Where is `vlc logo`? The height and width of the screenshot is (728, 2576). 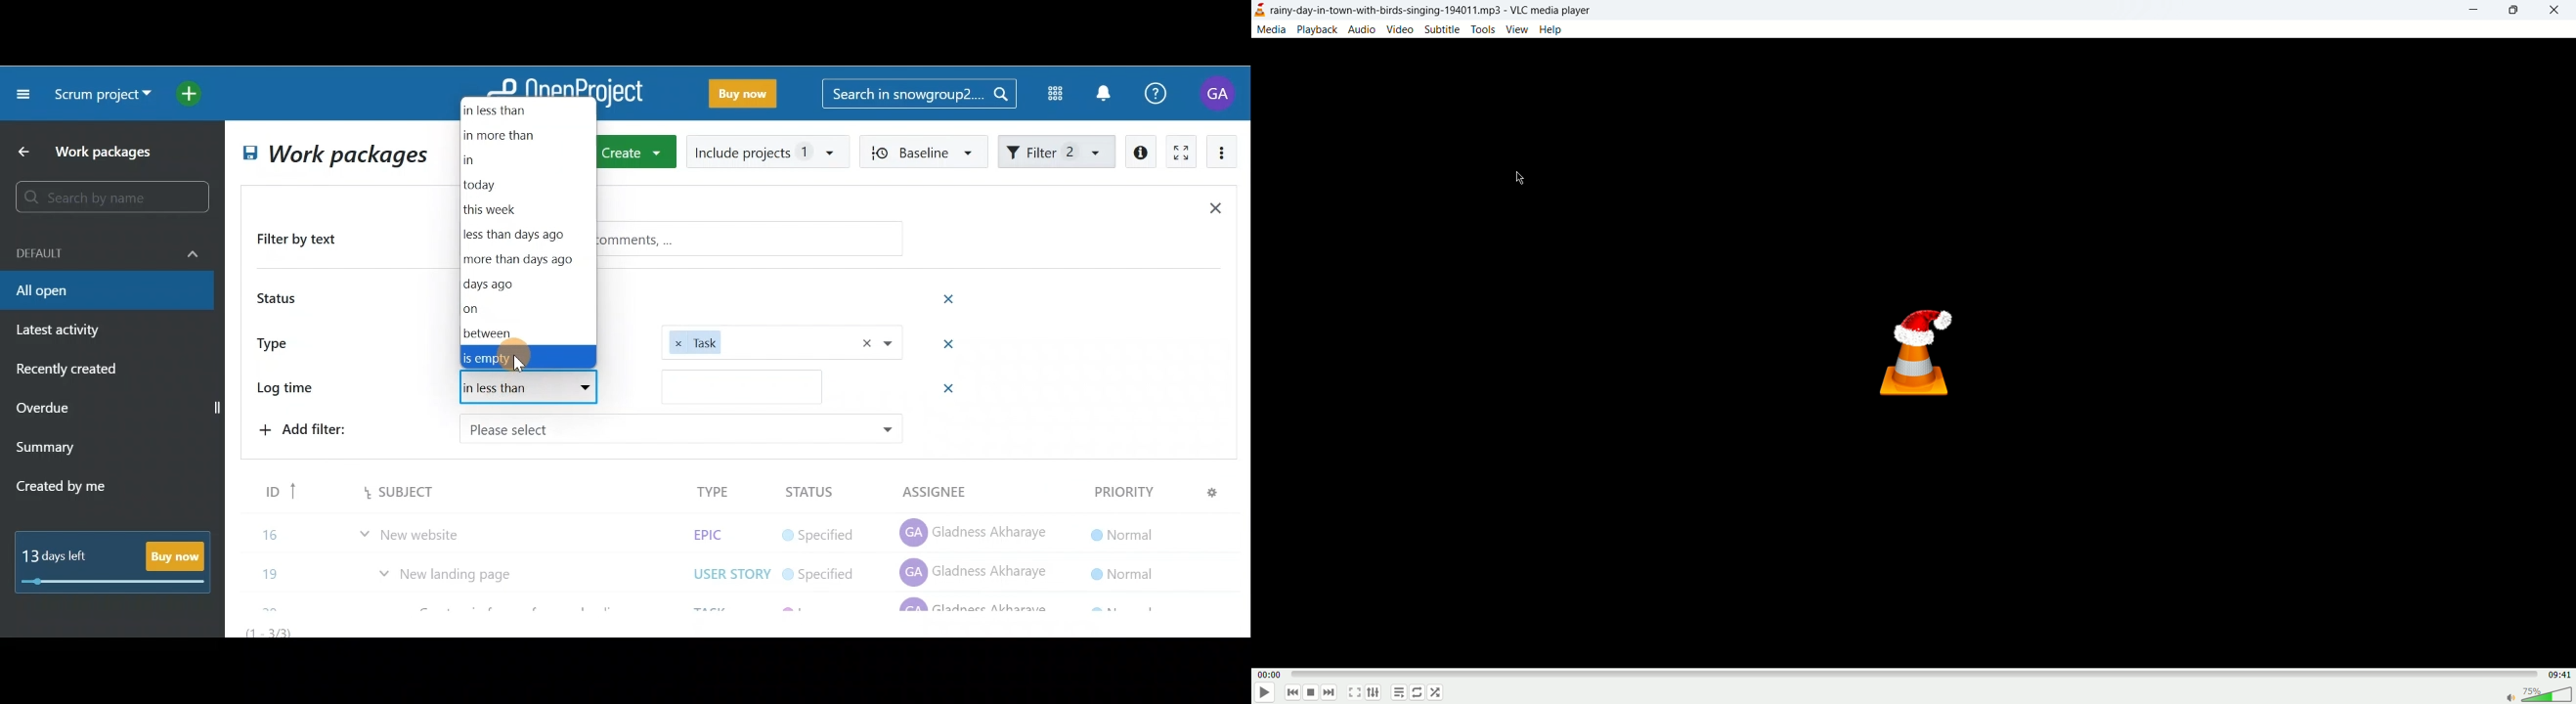 vlc logo is located at coordinates (1909, 353).